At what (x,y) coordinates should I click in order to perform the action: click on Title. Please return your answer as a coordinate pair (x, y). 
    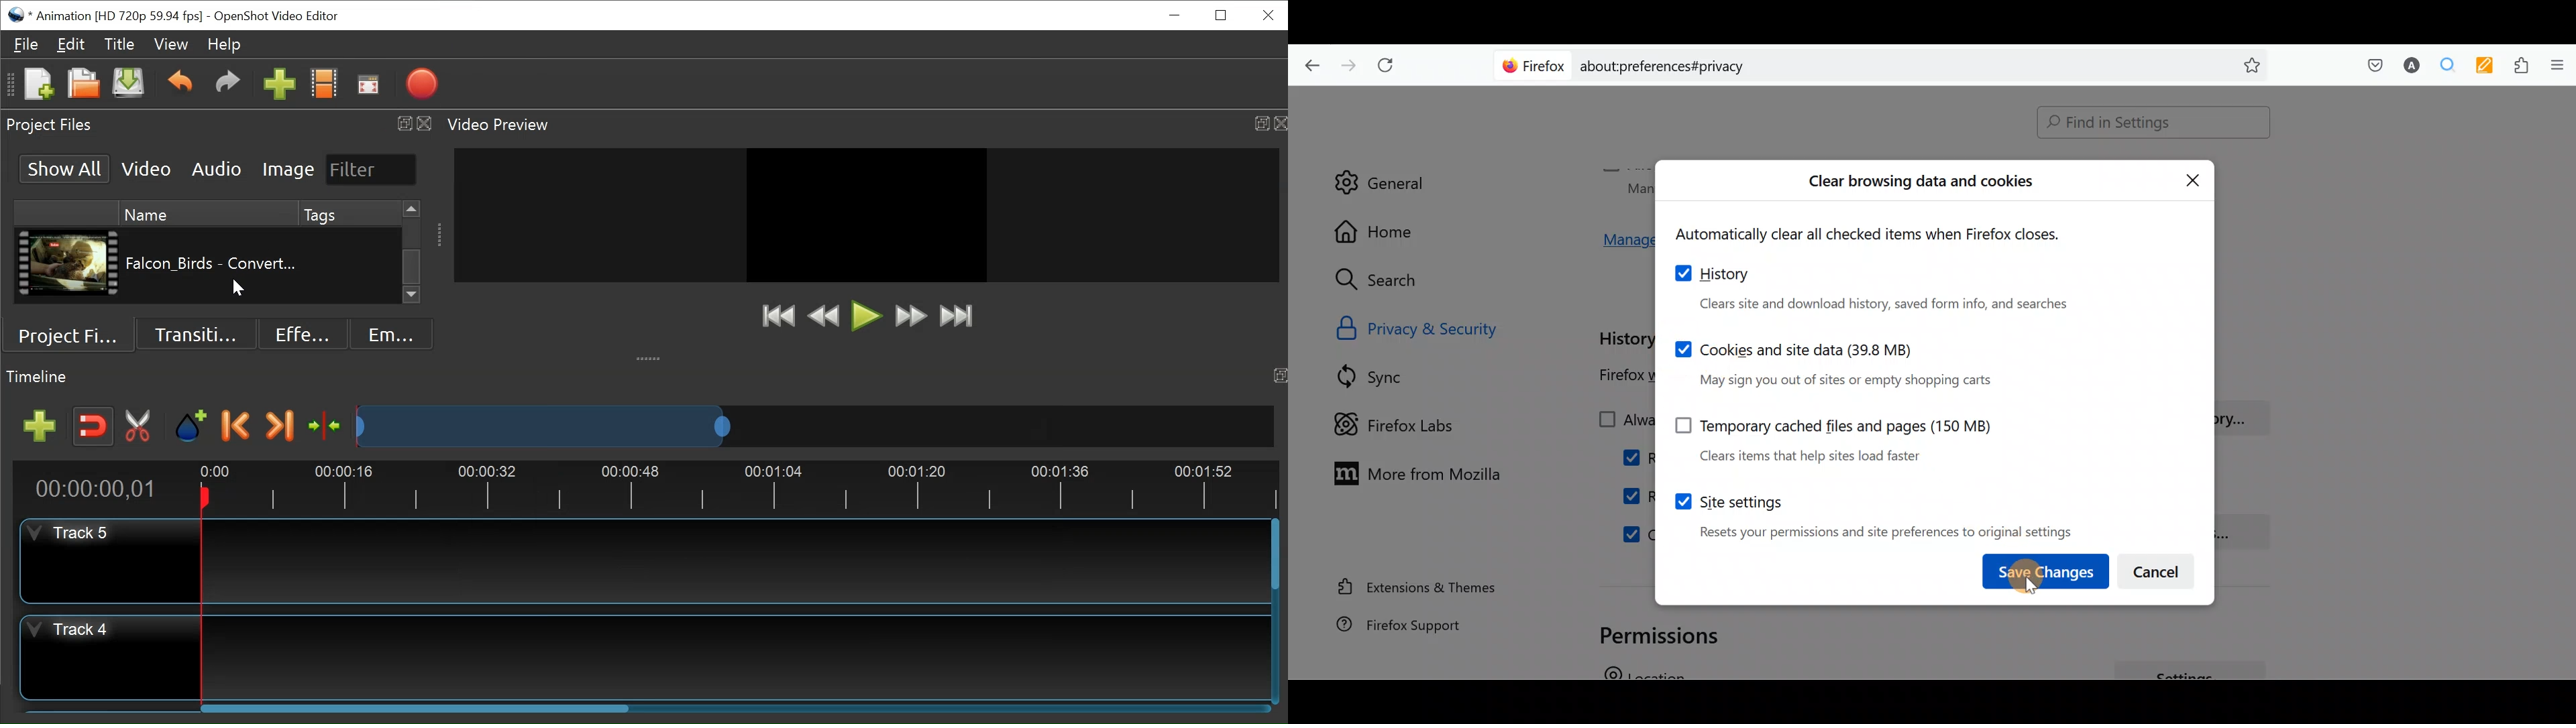
    Looking at the image, I should click on (119, 44).